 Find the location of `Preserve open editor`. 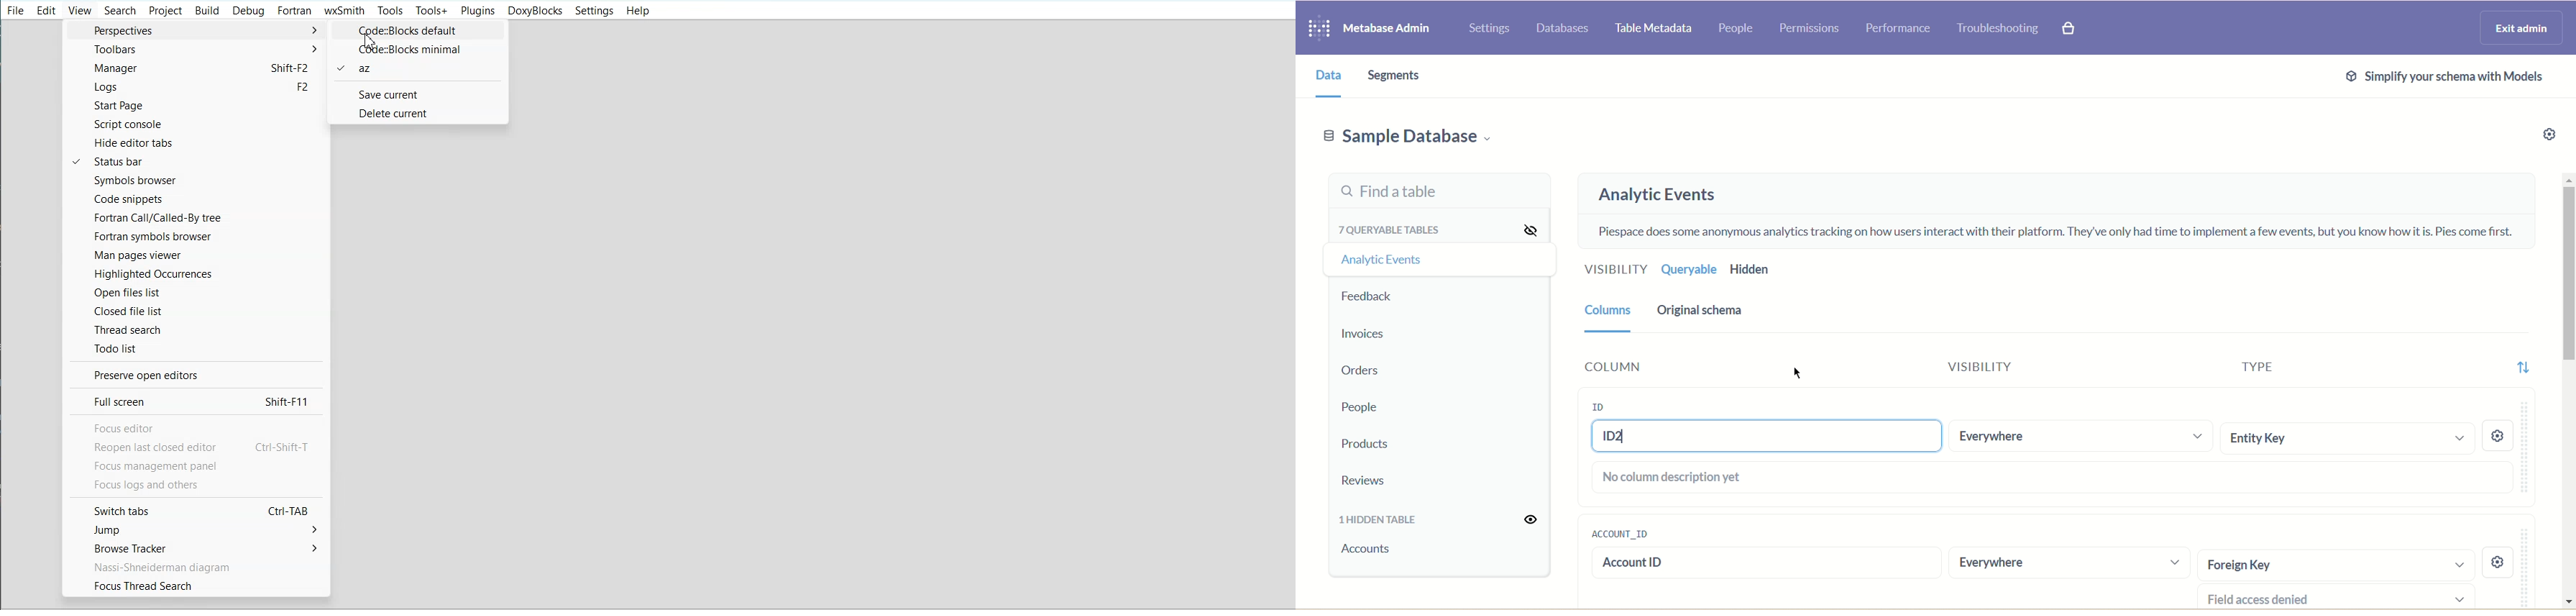

Preserve open editor is located at coordinates (194, 375).